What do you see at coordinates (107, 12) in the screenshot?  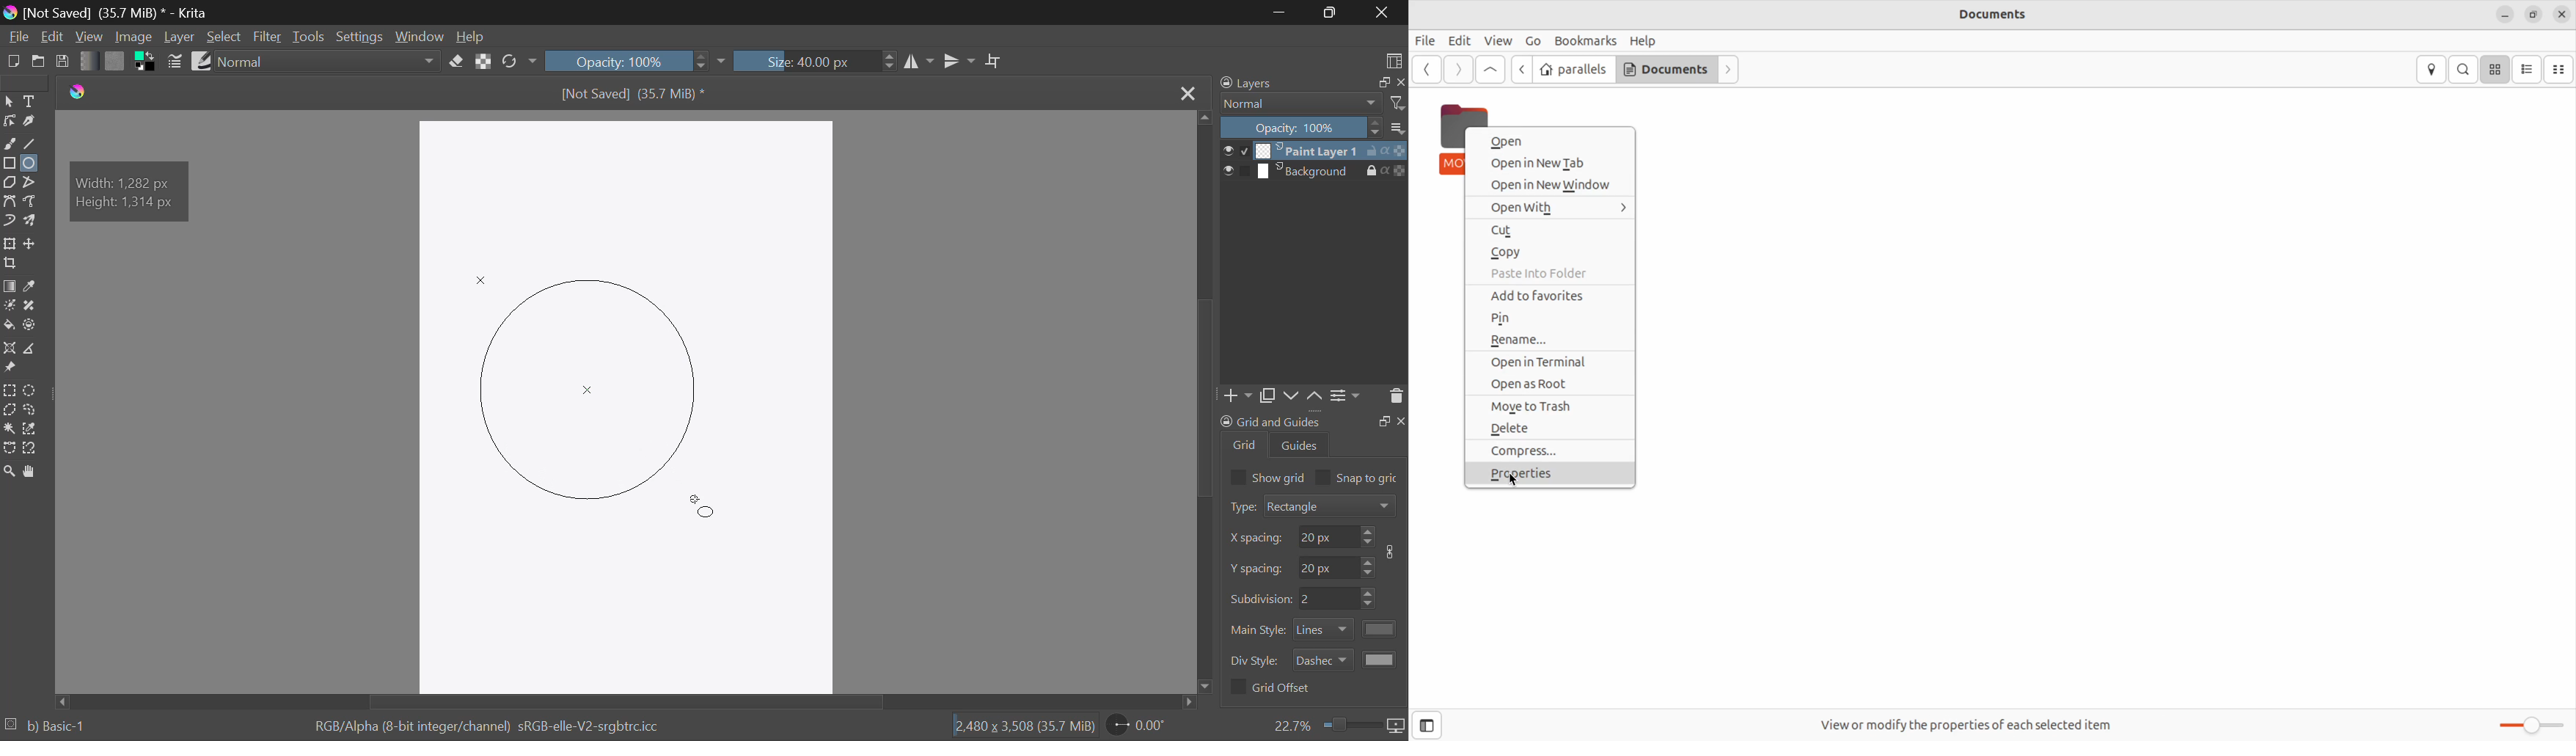 I see `Window Title` at bounding box center [107, 12].